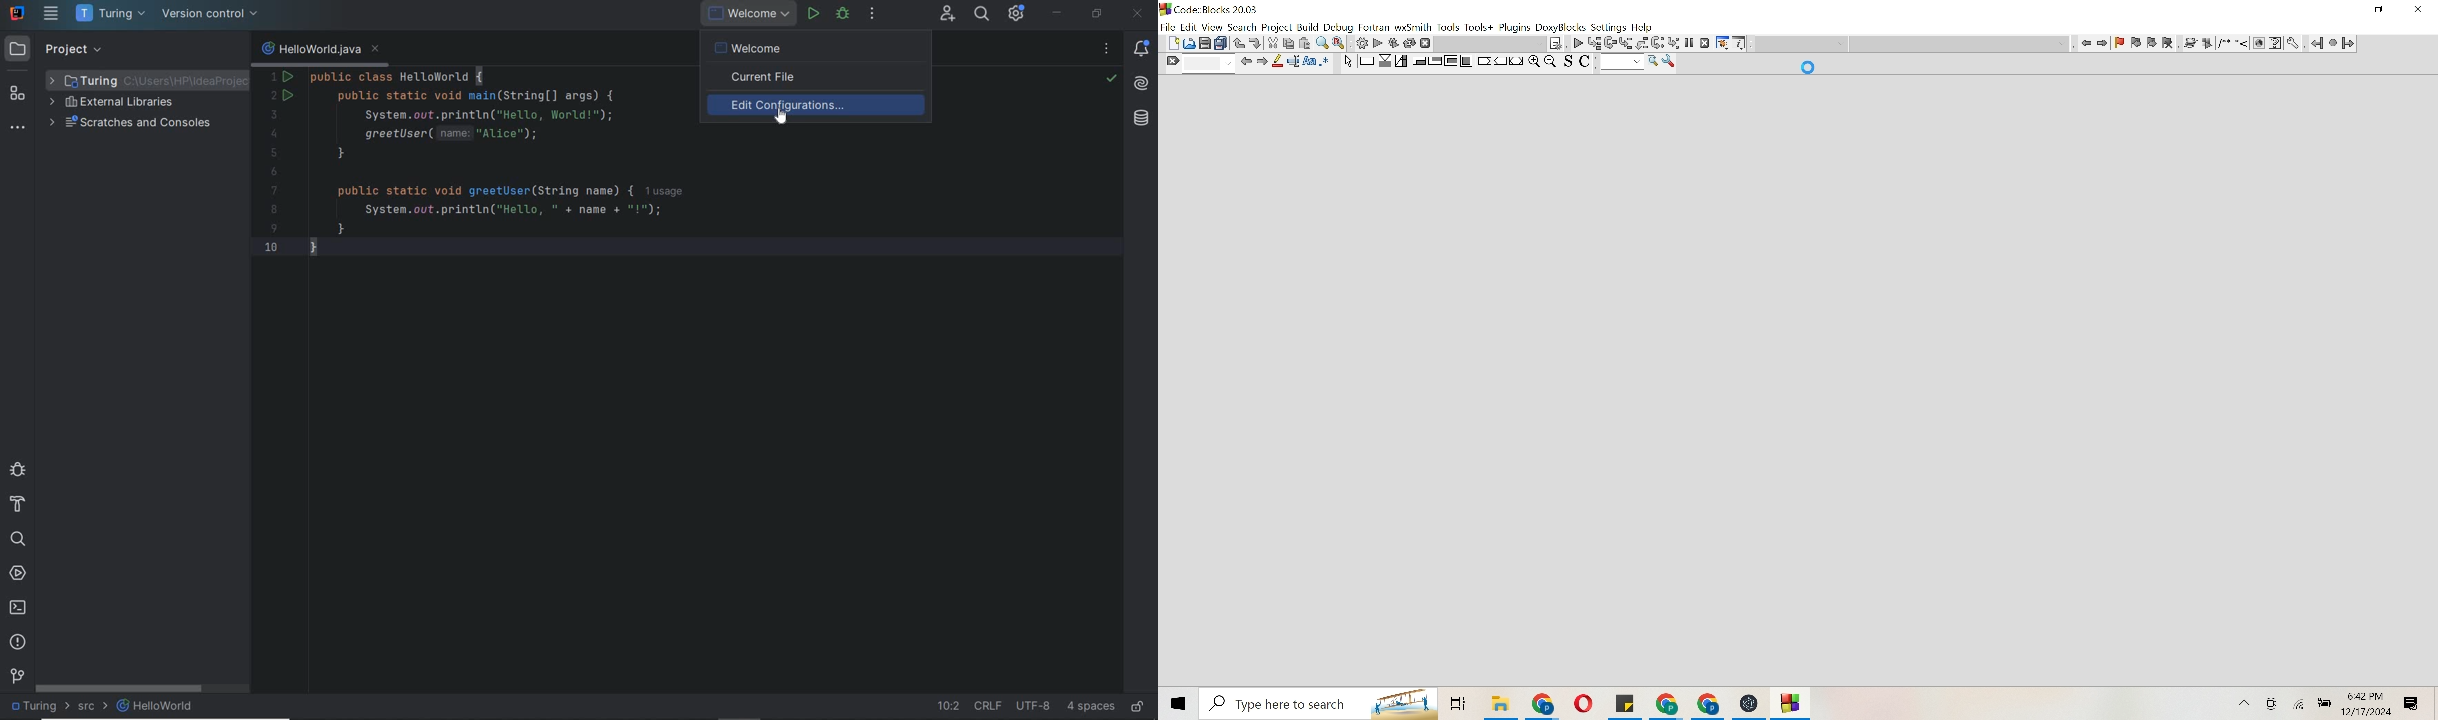  I want to click on Move left, so click(1246, 61).